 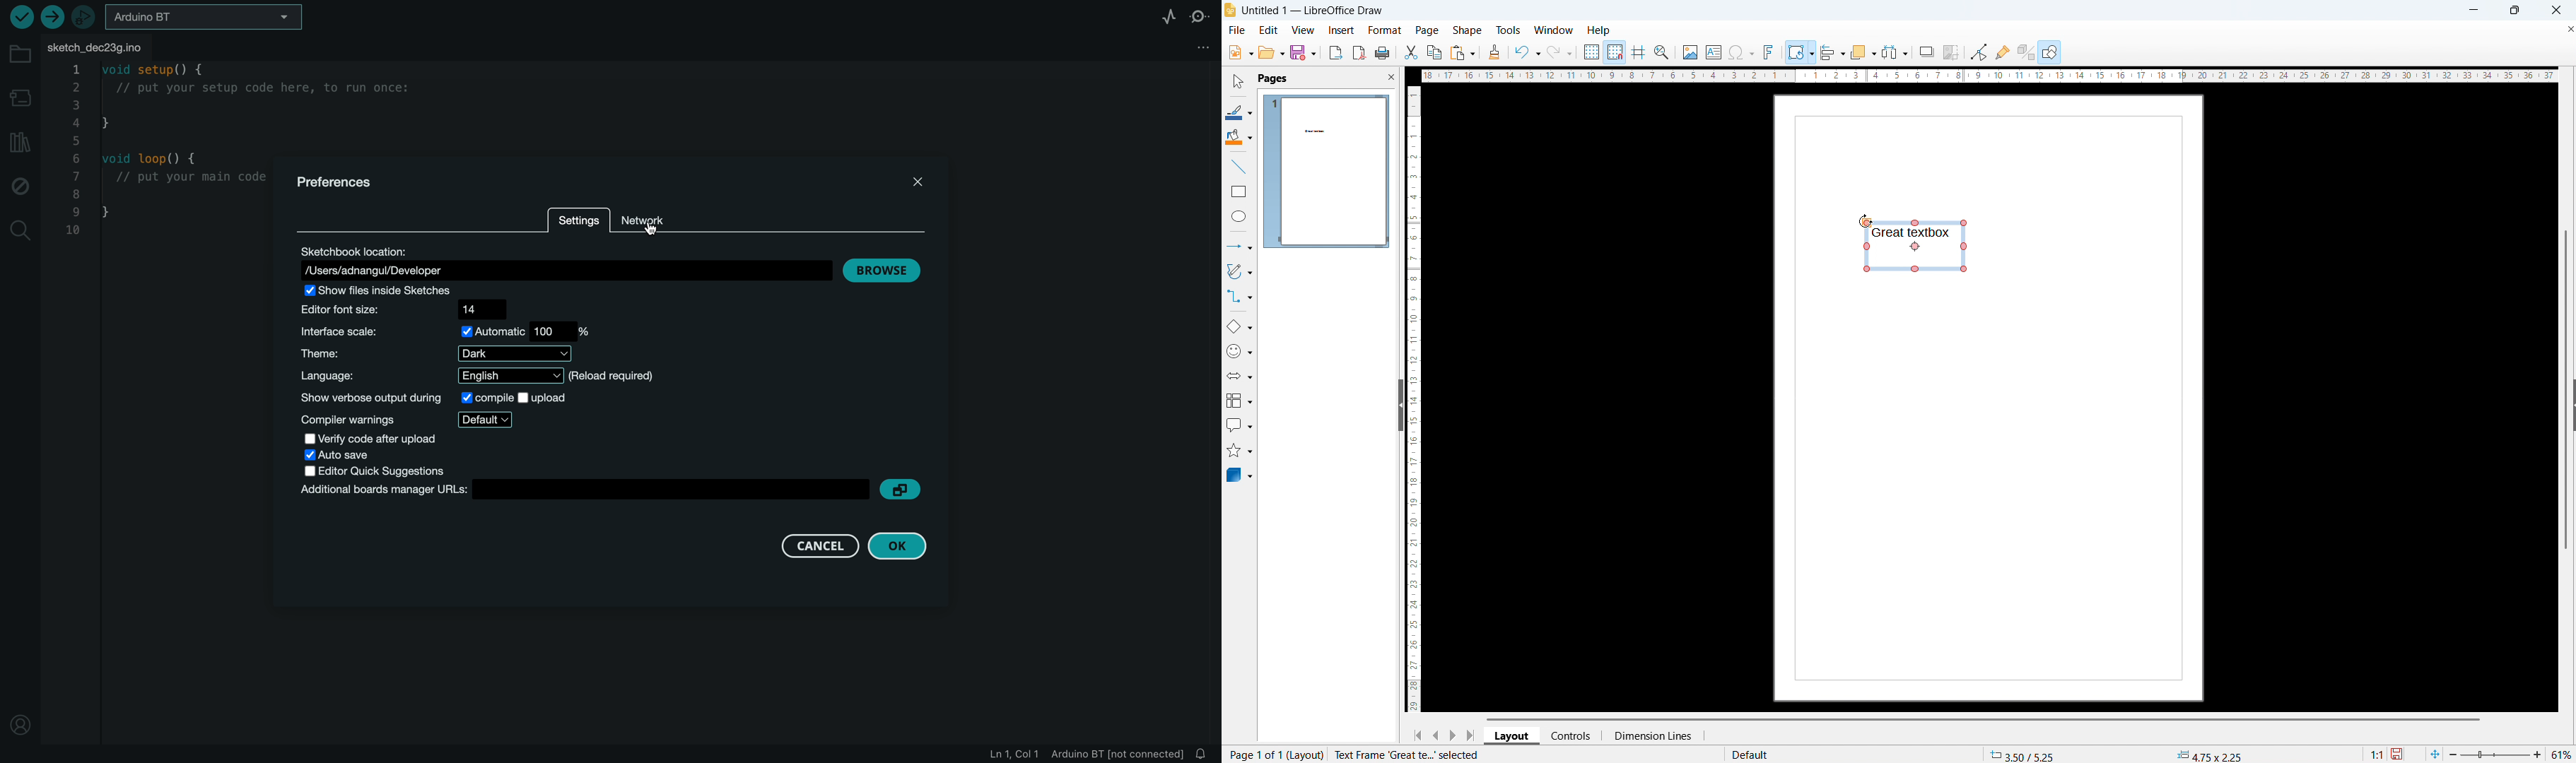 I want to click on fit to page , so click(x=2435, y=754).